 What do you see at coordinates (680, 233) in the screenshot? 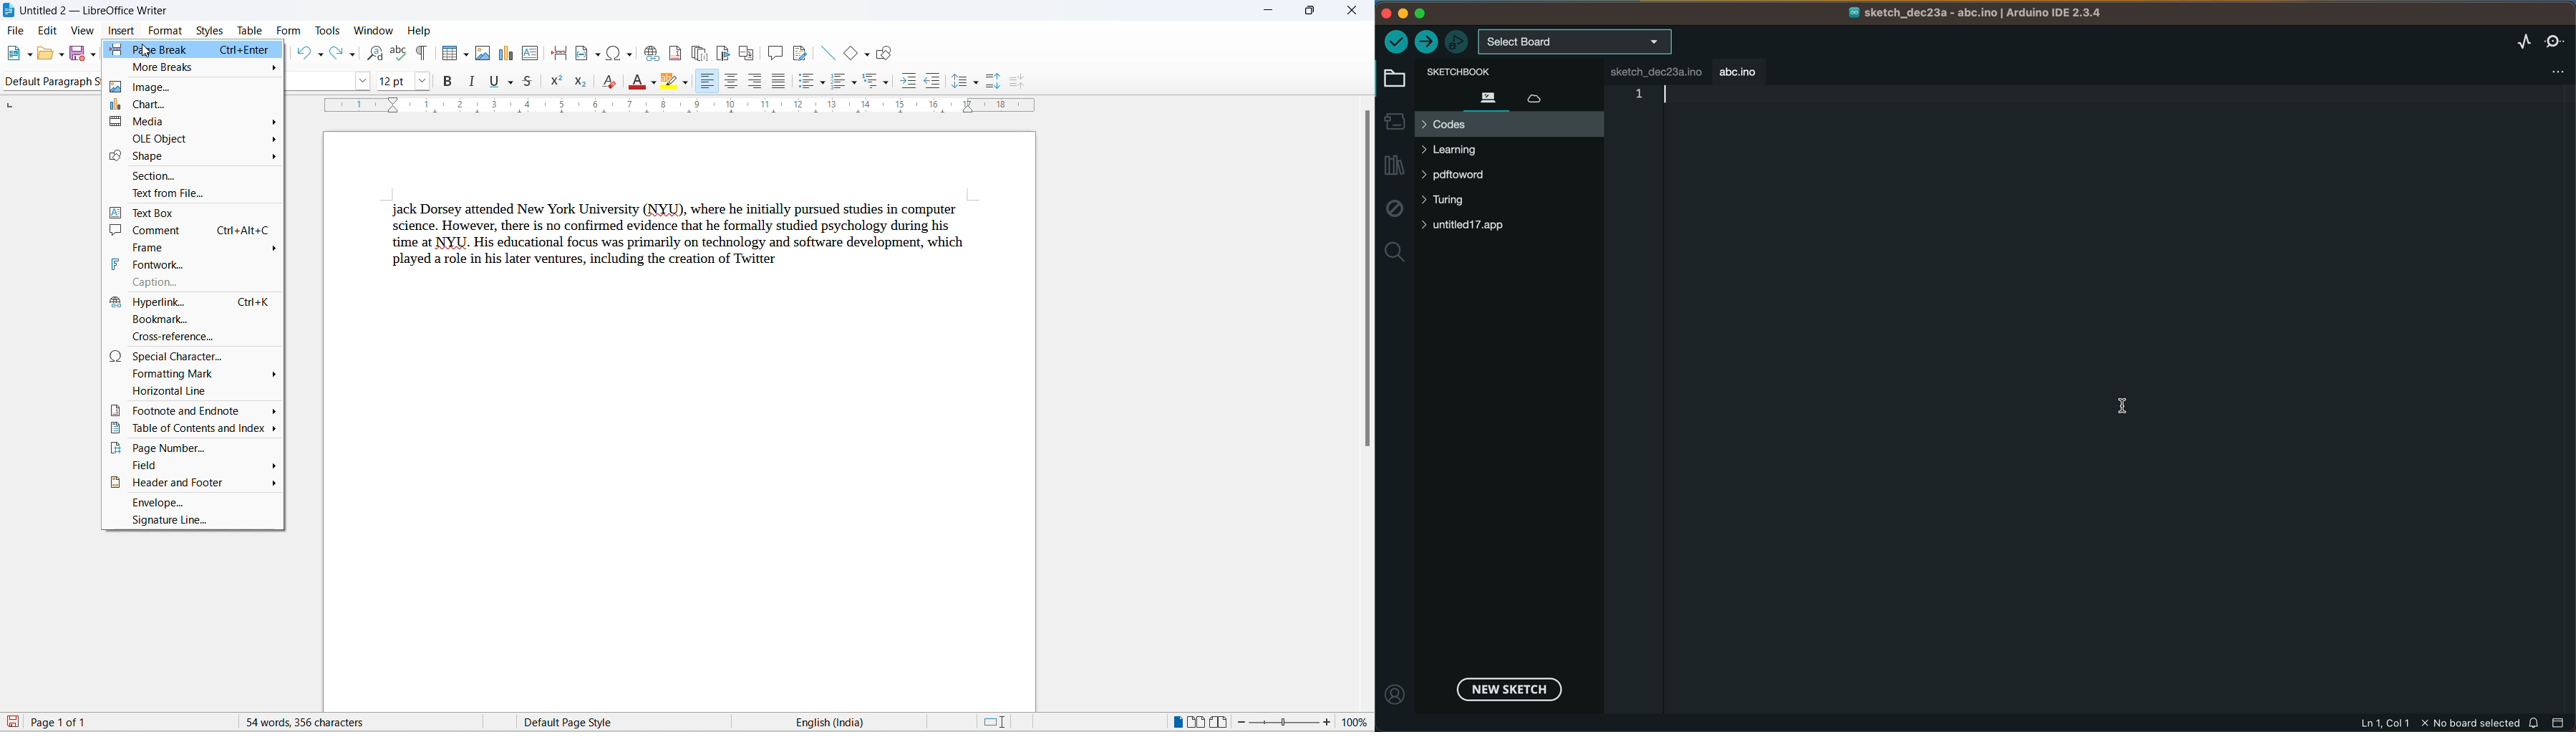
I see `jack Dorsey attended New York University (NYU), where he initially pursued studies in computer
science. However, there is nolconfirmed evidence that he formally studied psychology during his
time at NYU. His educational focus was primarily on technology and software development, which
played a role in his later ventures, including the creation of Twitter` at bounding box center [680, 233].